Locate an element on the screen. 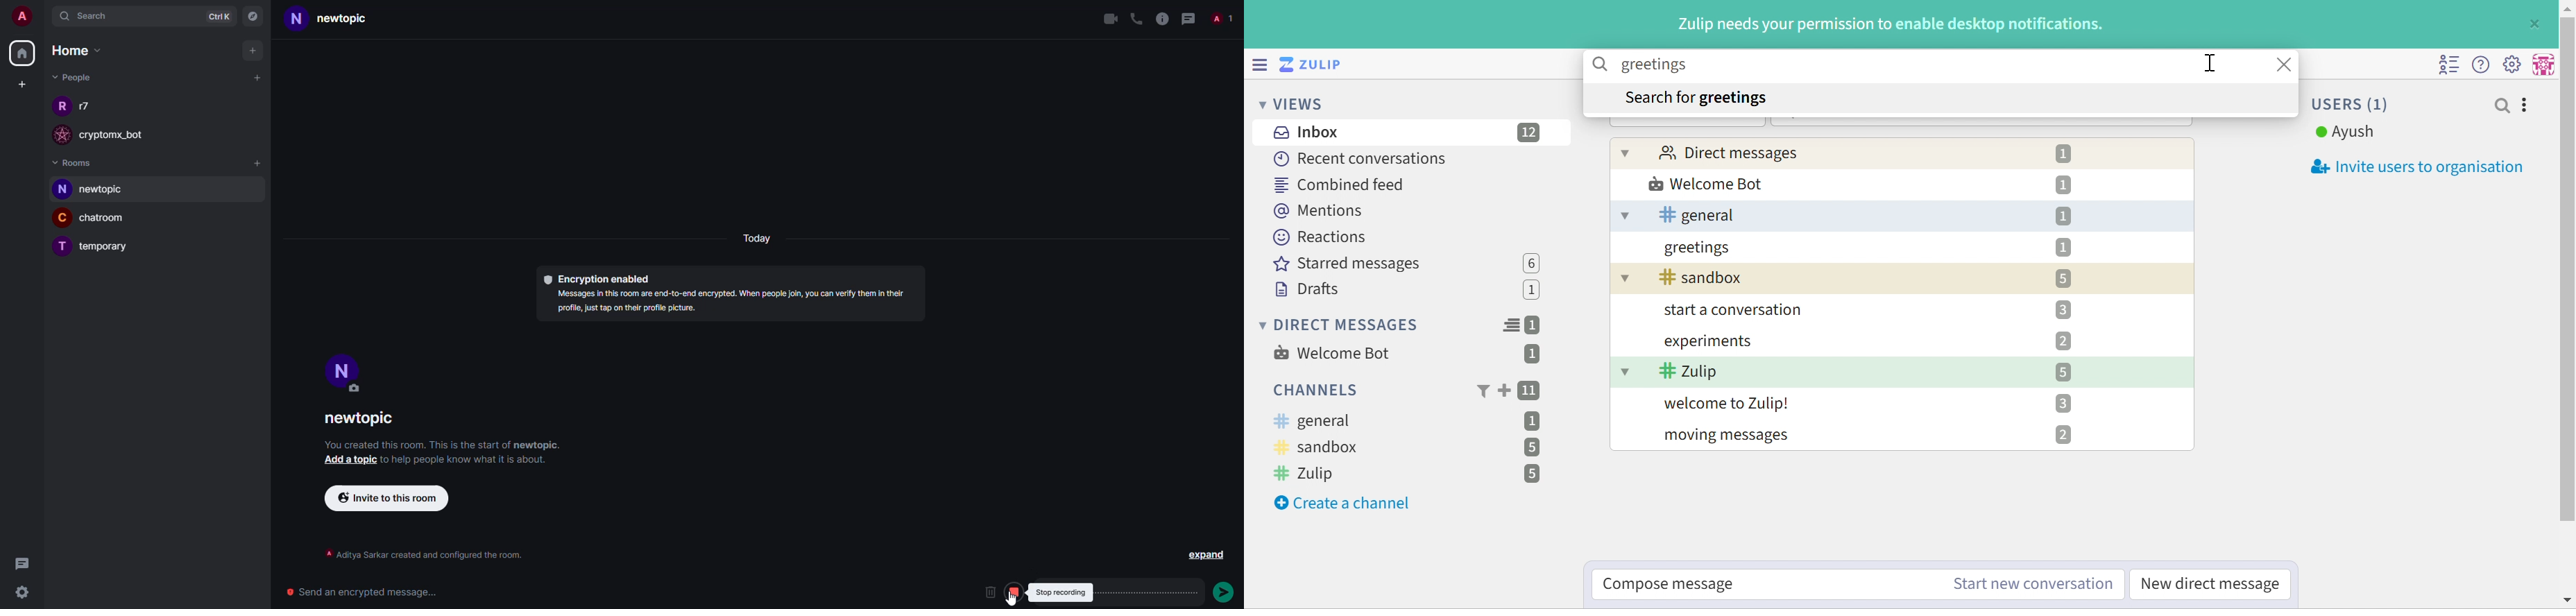 This screenshot has height=616, width=2576. expand is located at coordinates (1204, 557).